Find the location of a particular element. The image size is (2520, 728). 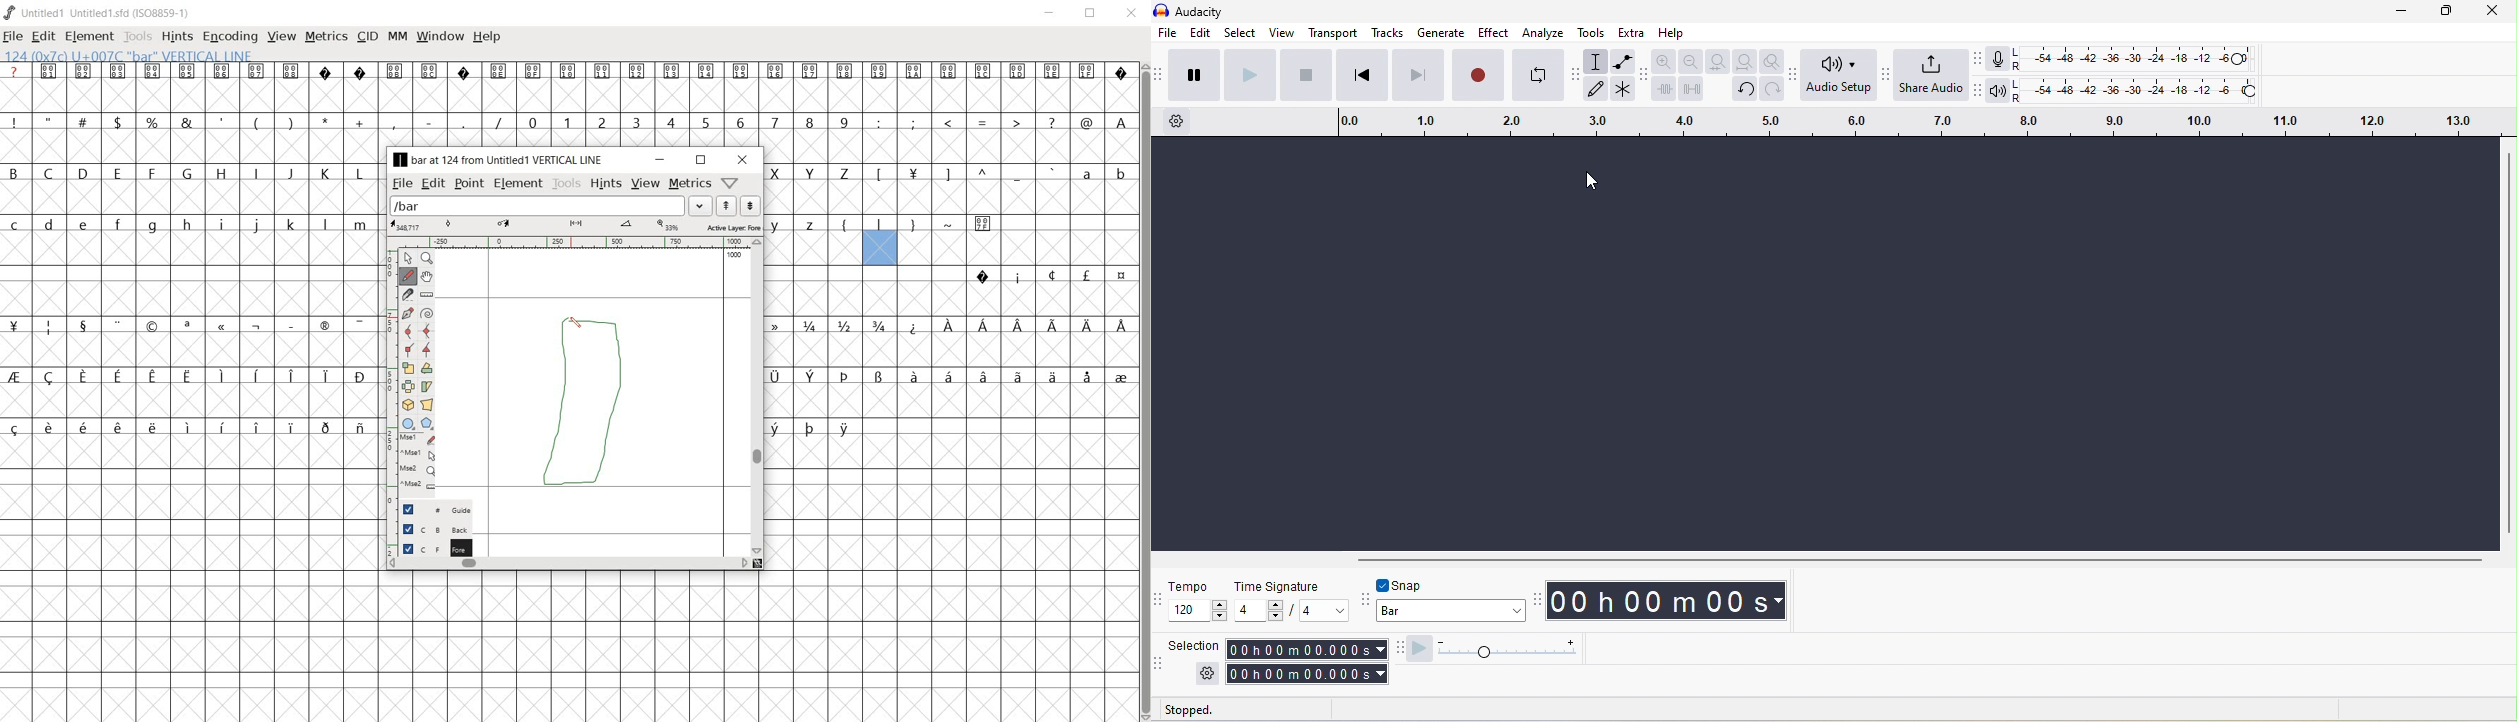

maximize is located at coordinates (2441, 12).